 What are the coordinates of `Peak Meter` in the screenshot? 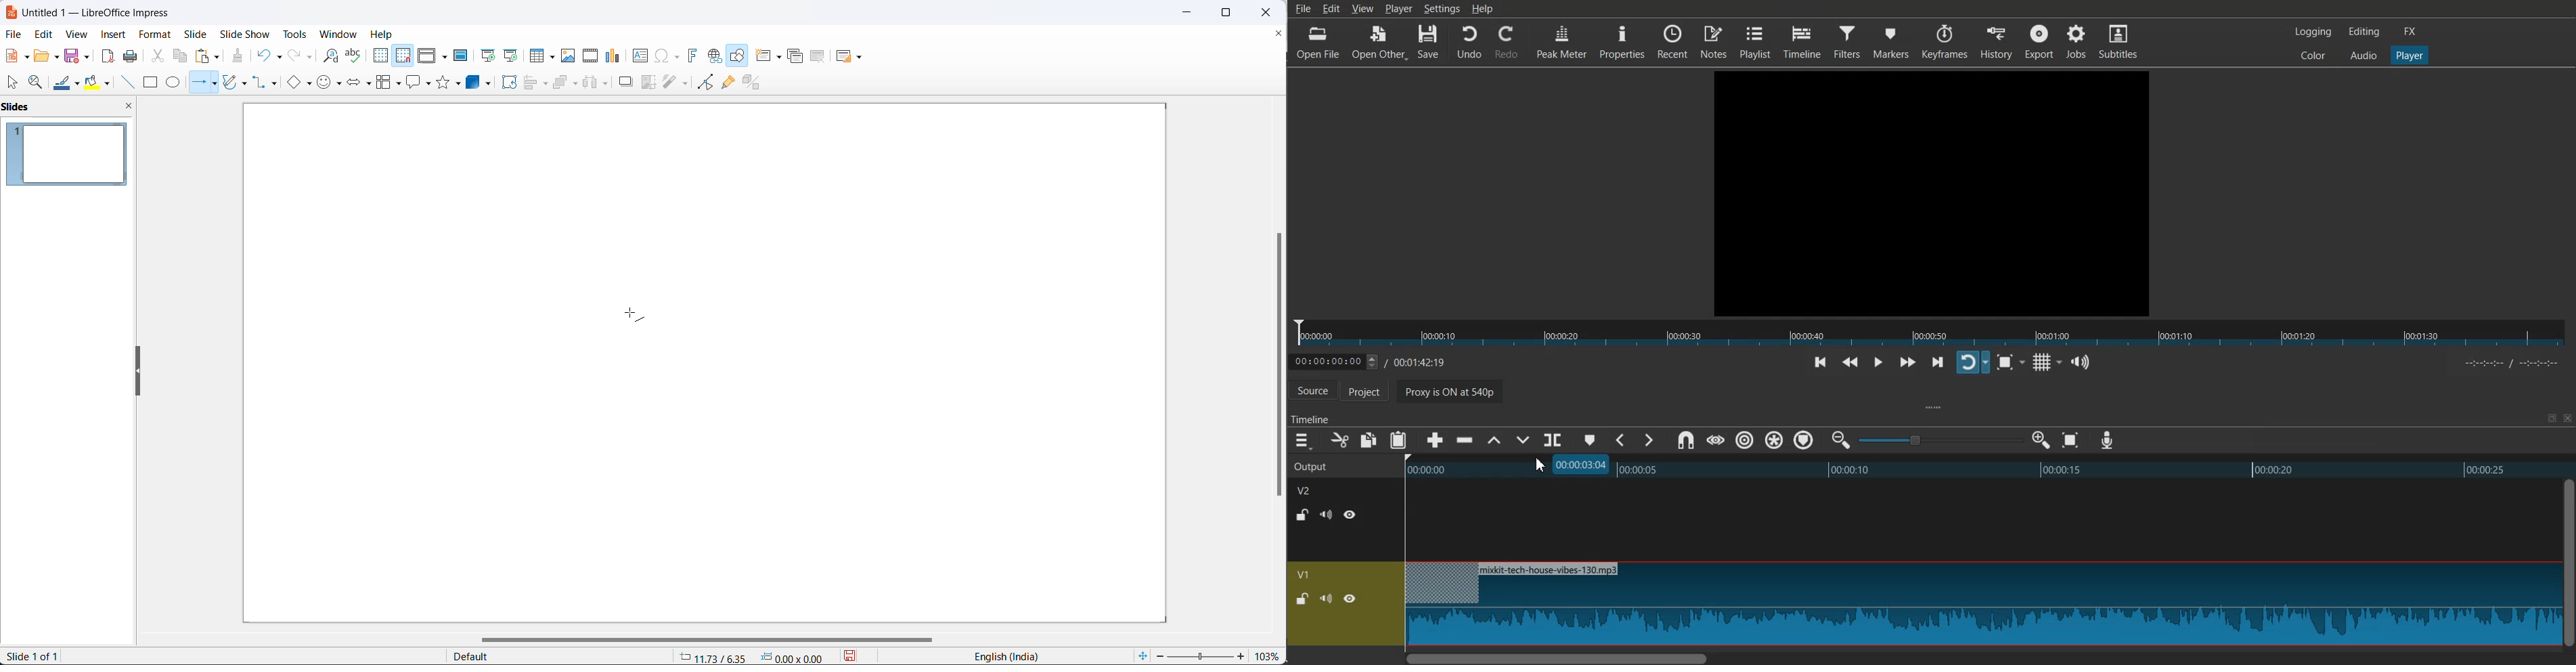 It's located at (1562, 40).